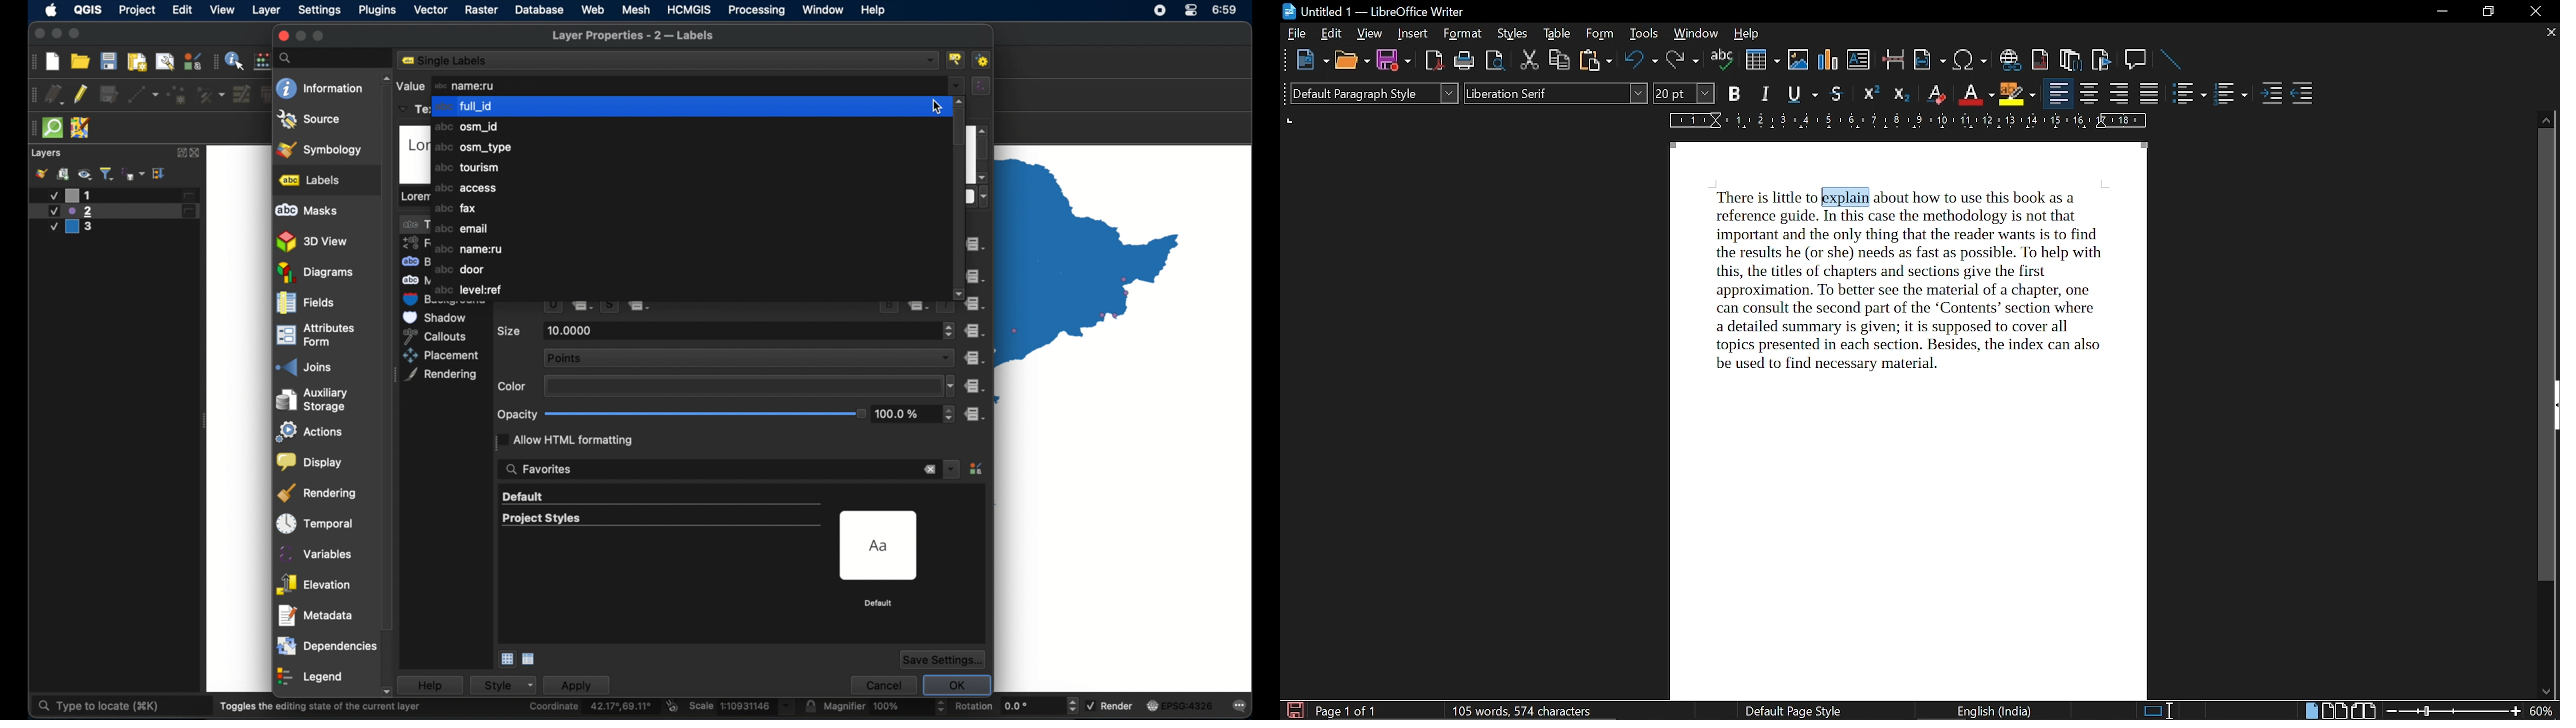  I want to click on insert comment, so click(2136, 59).